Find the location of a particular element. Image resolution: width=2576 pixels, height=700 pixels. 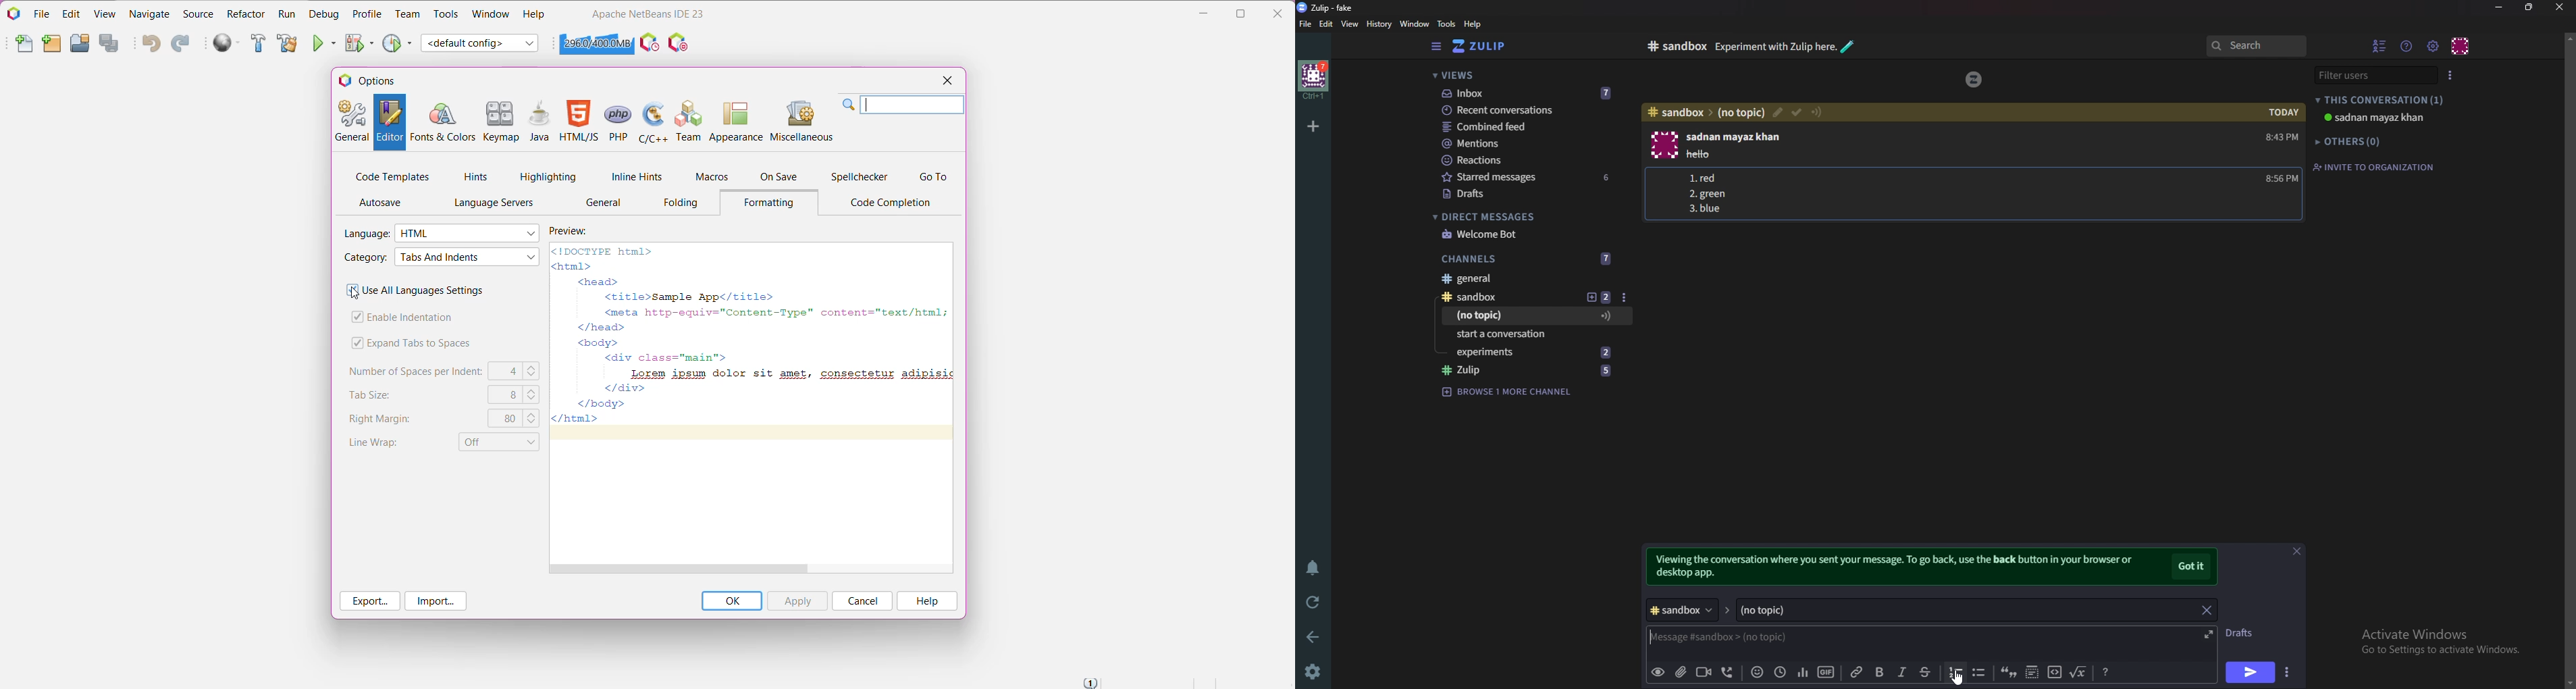

others is located at coordinates (2352, 141).